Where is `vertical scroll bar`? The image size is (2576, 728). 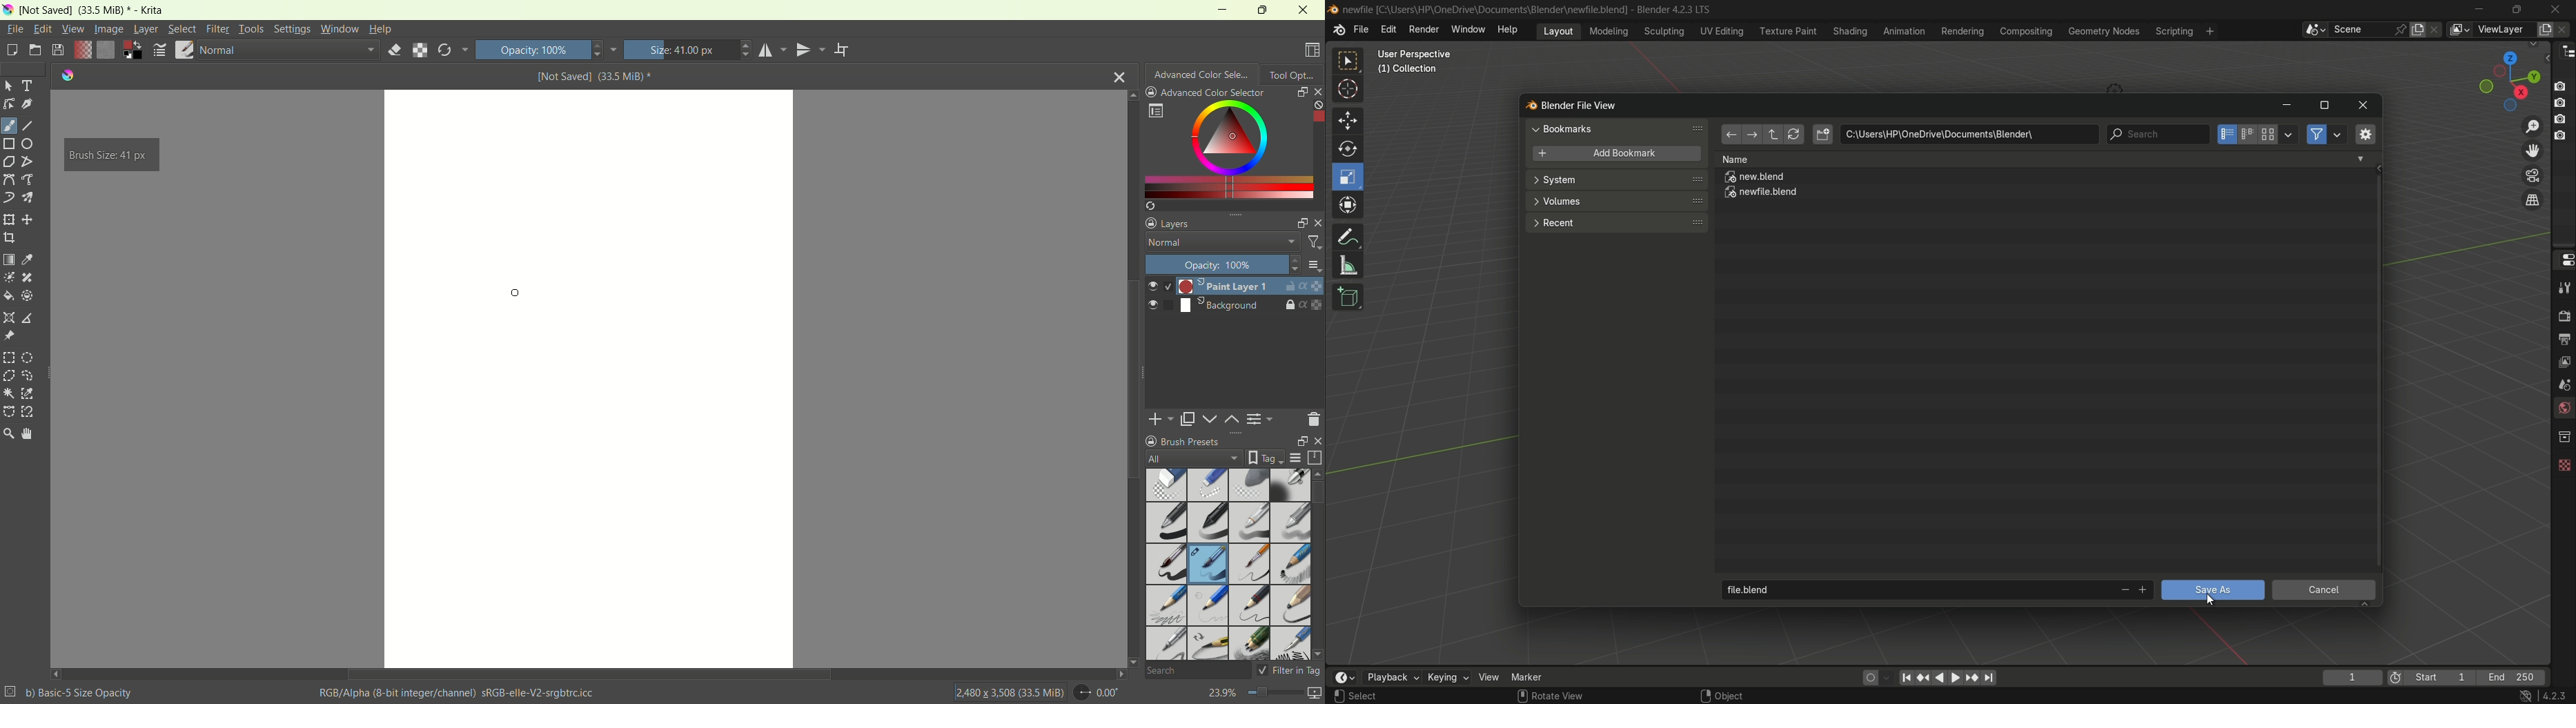 vertical scroll bar is located at coordinates (1130, 378).